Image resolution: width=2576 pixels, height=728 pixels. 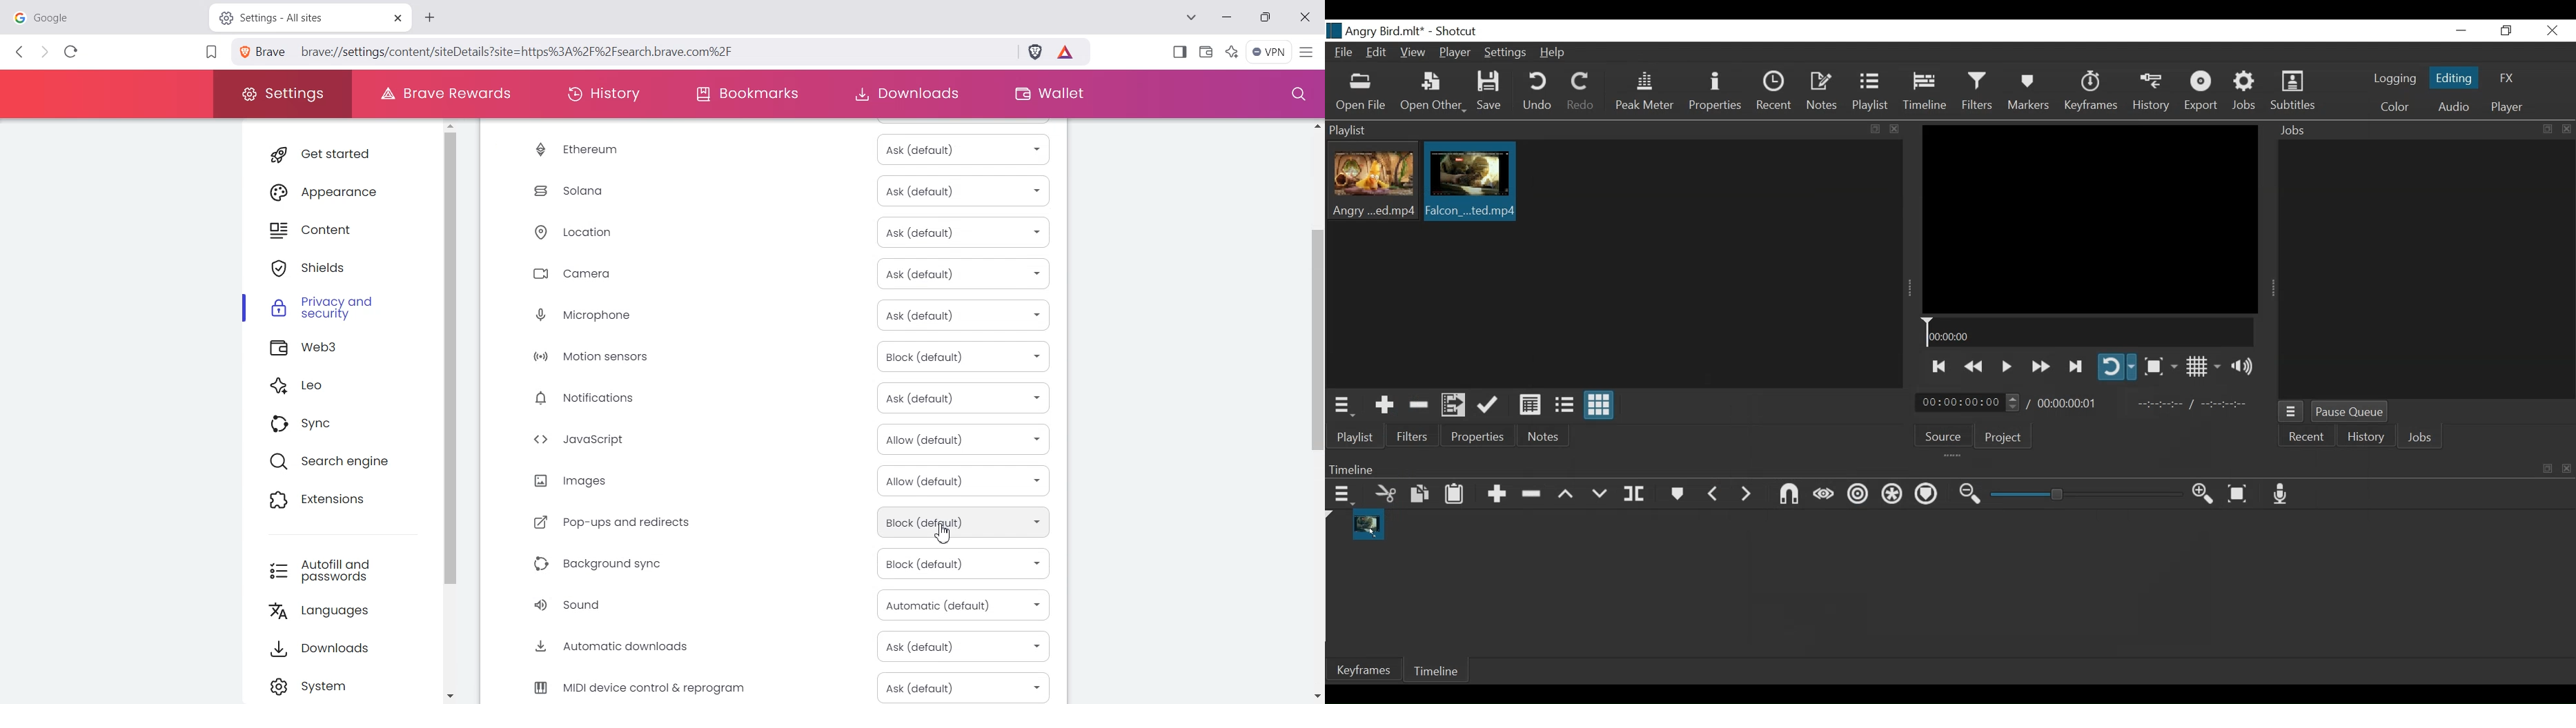 I want to click on Lift, so click(x=1568, y=495).